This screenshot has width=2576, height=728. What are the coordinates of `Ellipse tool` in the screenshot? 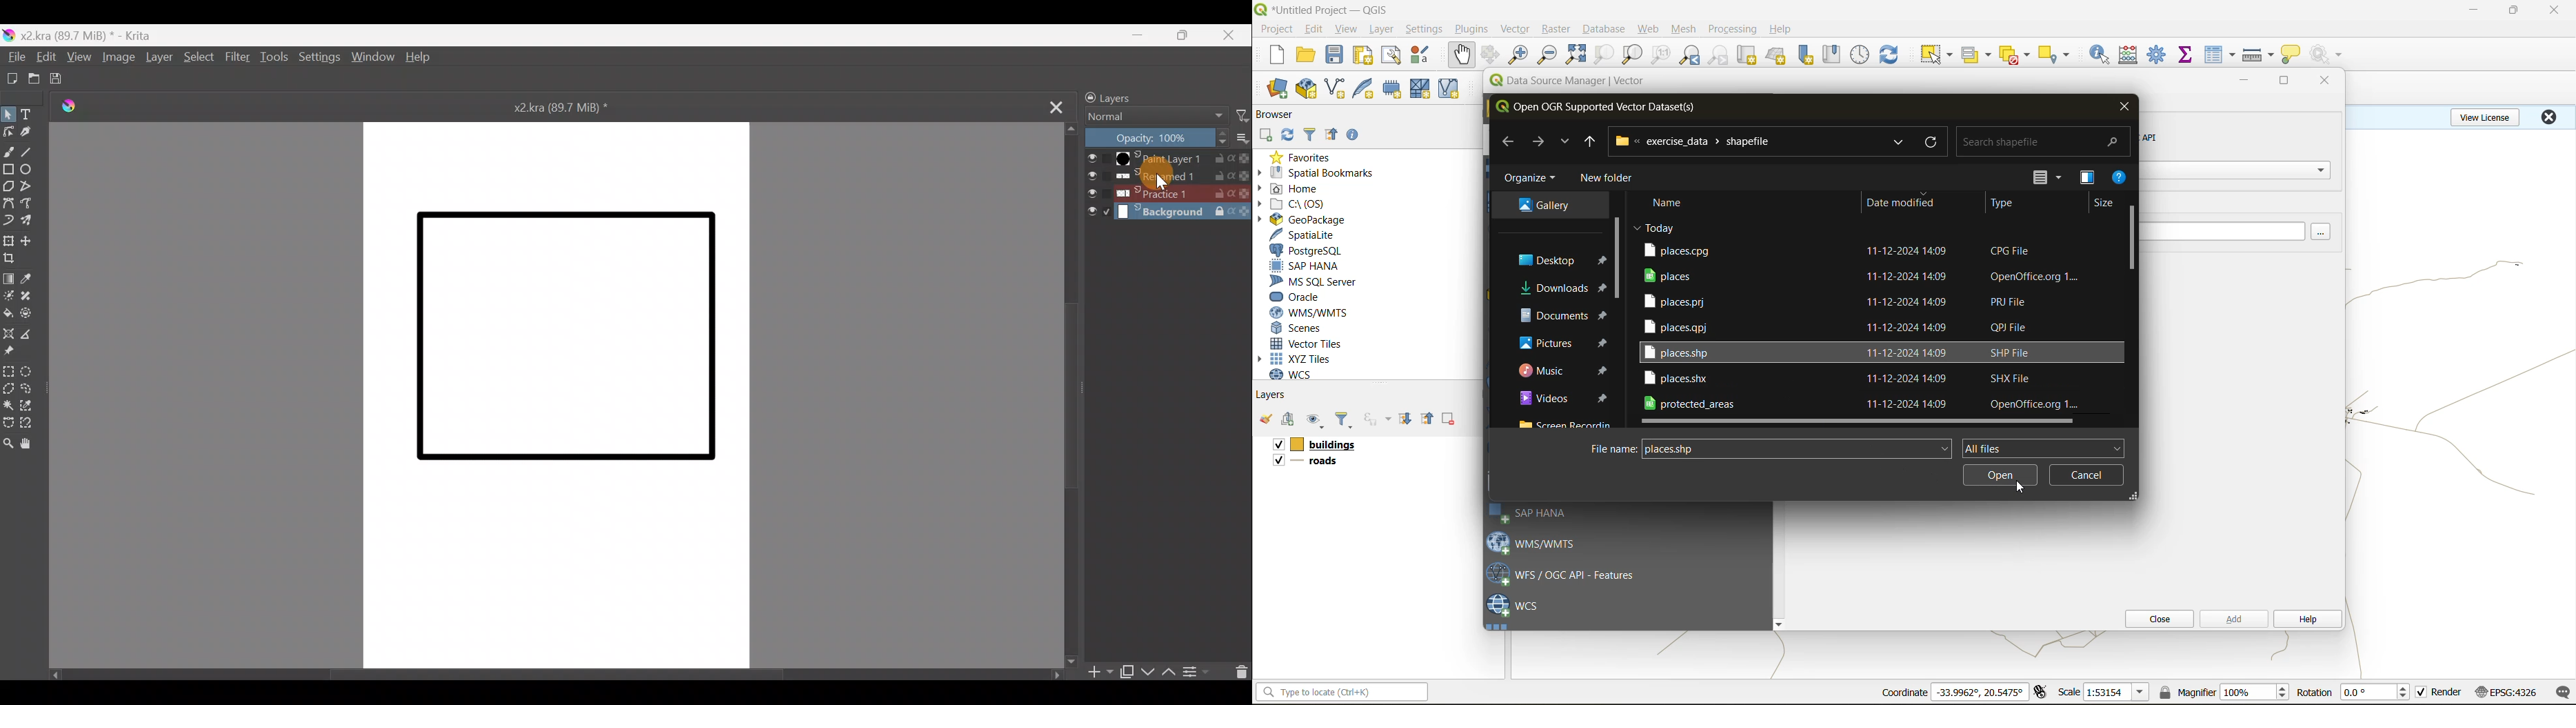 It's located at (31, 170).